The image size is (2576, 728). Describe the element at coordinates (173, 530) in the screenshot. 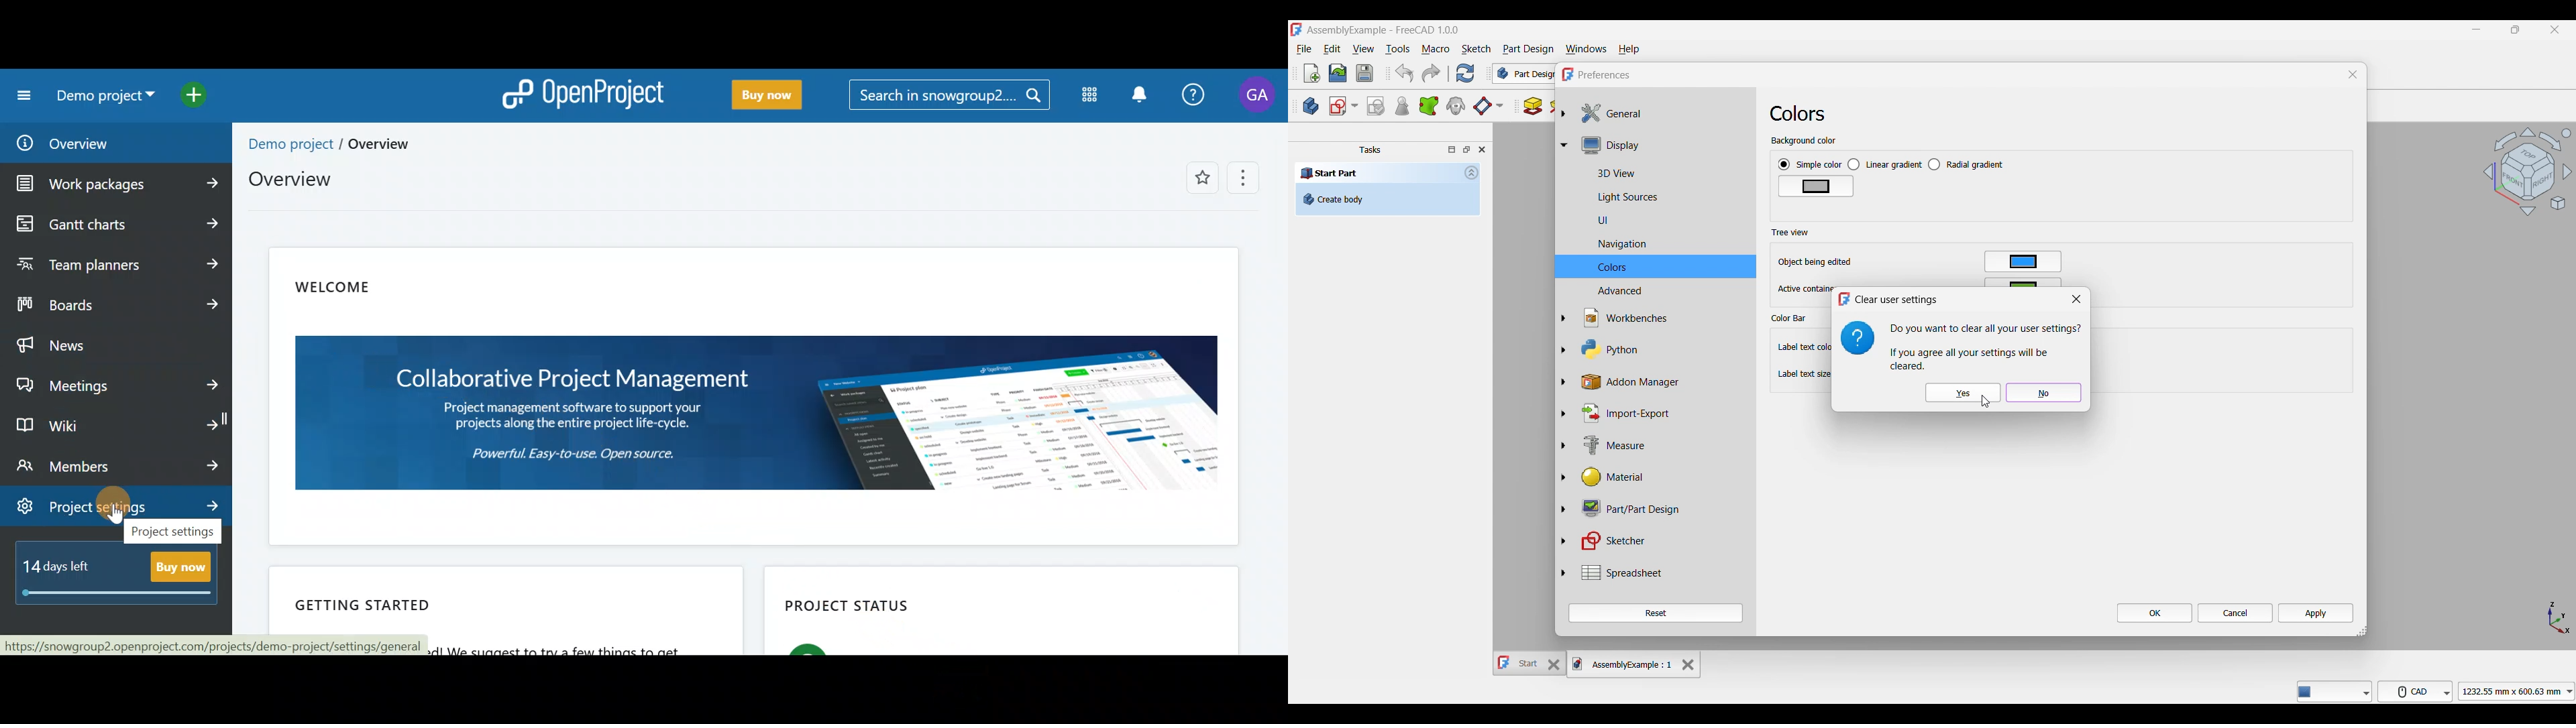

I see `project settings` at that location.